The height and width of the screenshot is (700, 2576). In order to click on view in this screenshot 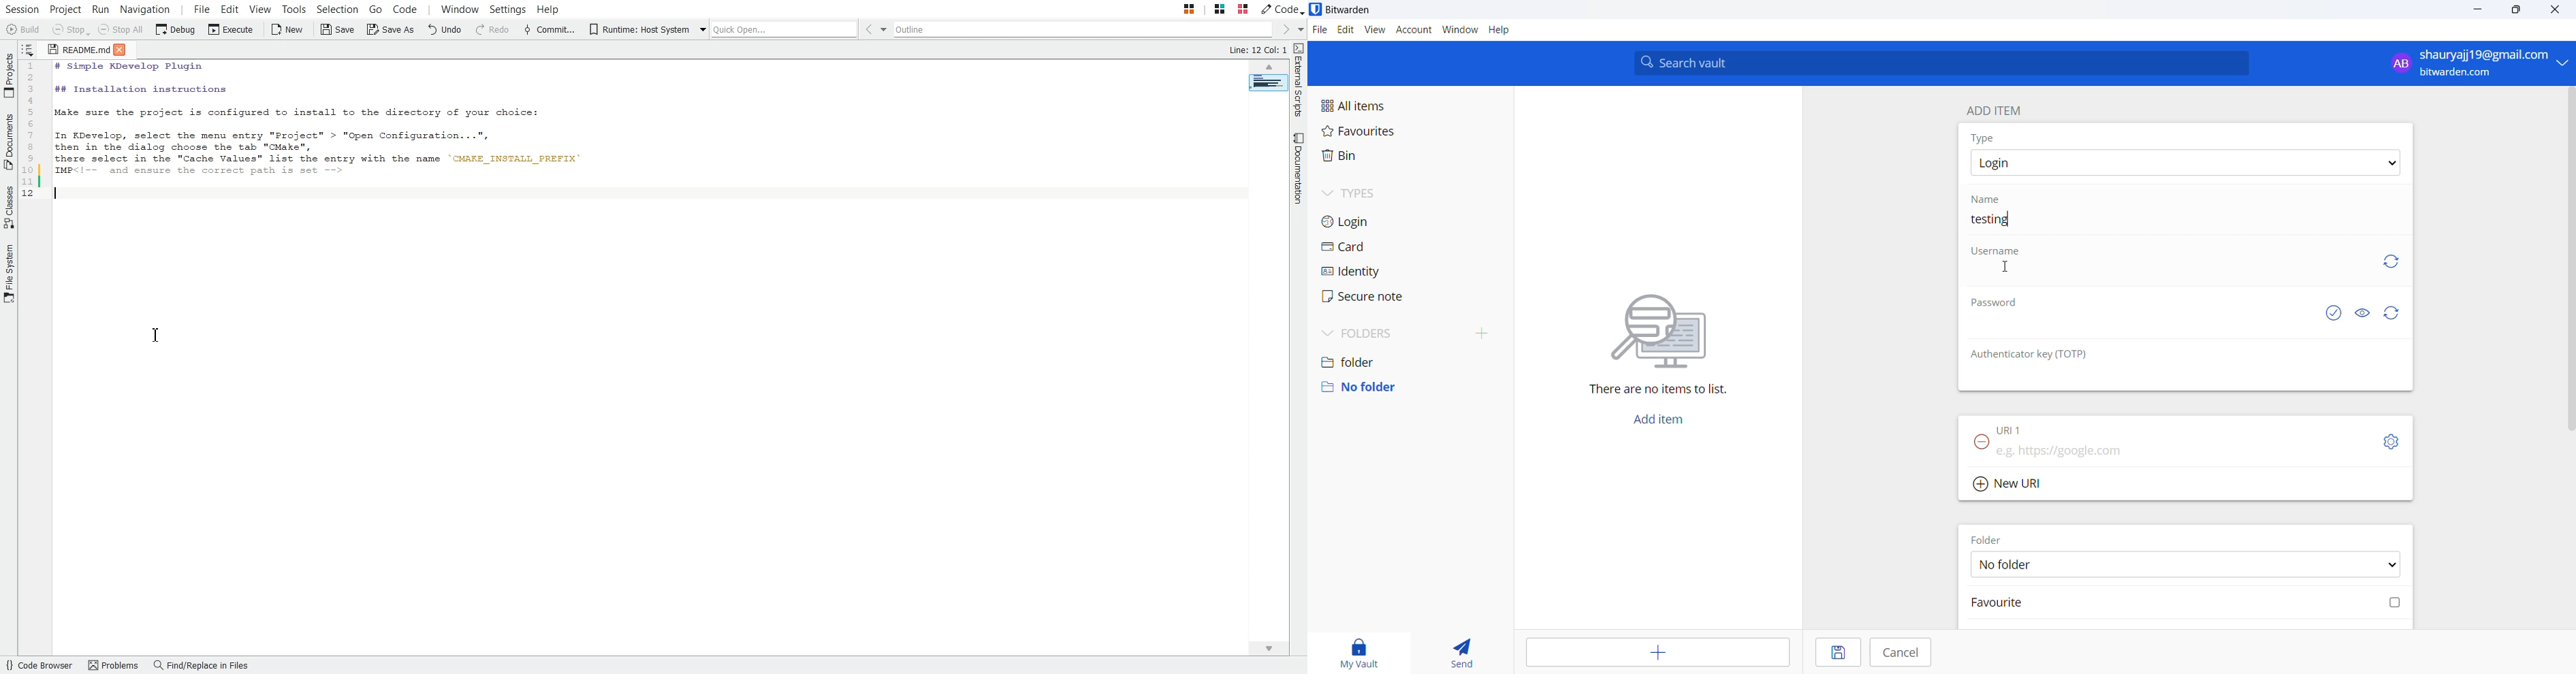, I will do `click(1373, 30)`.